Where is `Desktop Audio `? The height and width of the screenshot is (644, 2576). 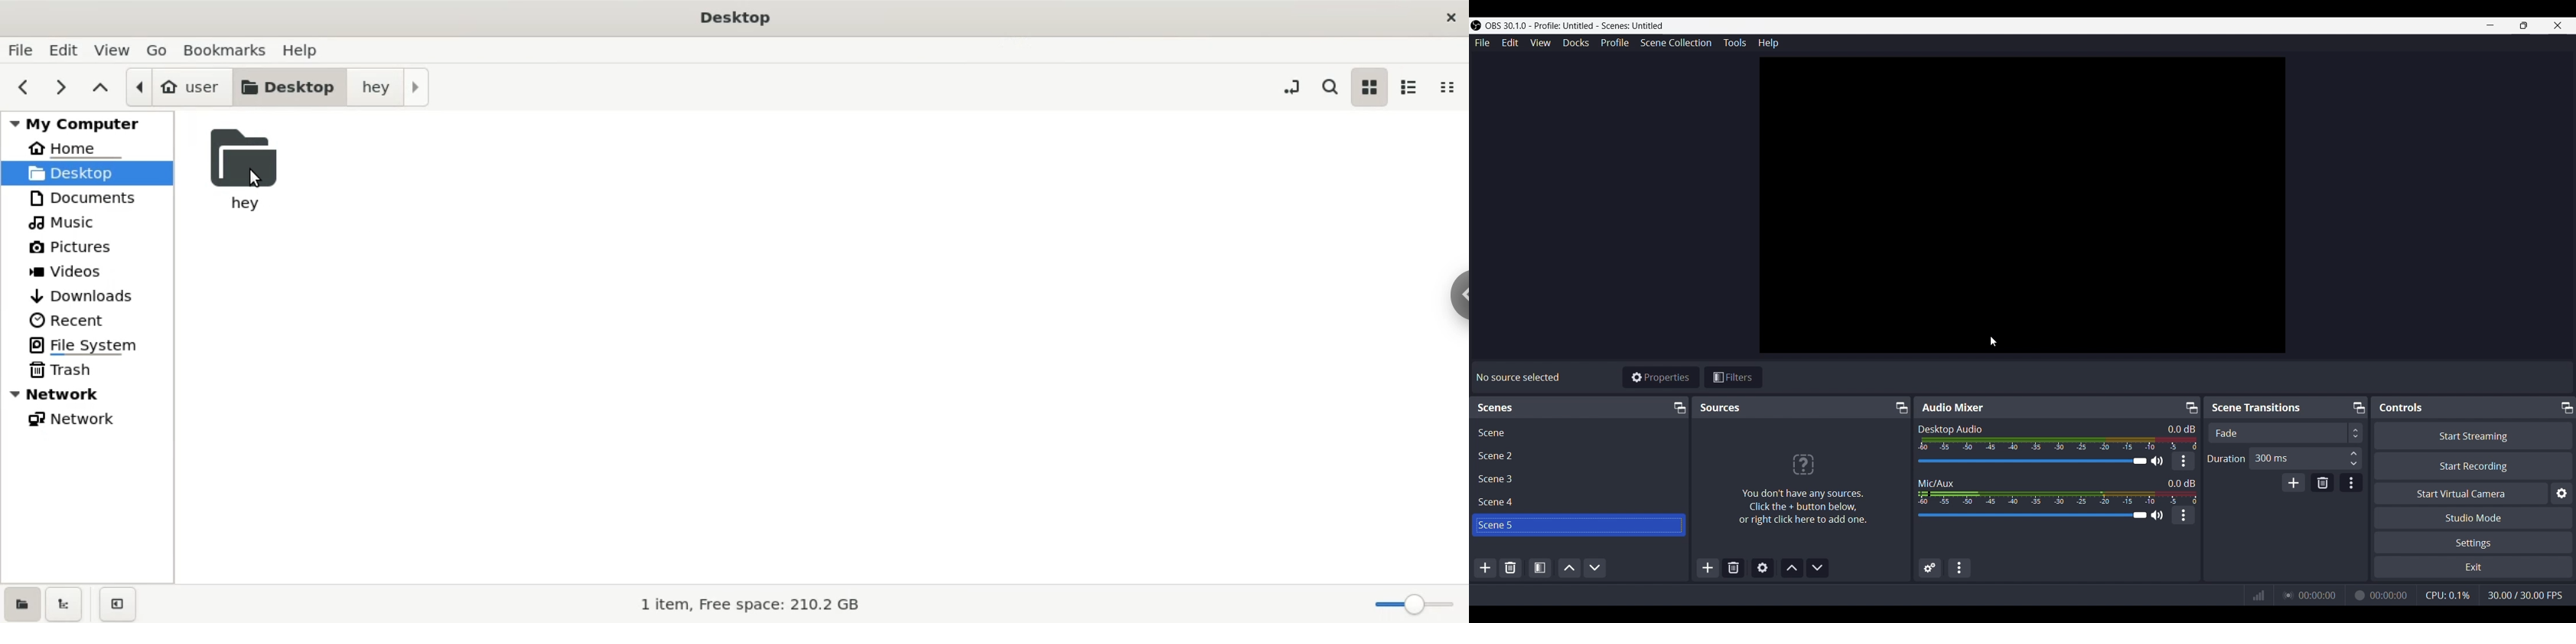 Desktop Audio  is located at coordinates (1950, 428).